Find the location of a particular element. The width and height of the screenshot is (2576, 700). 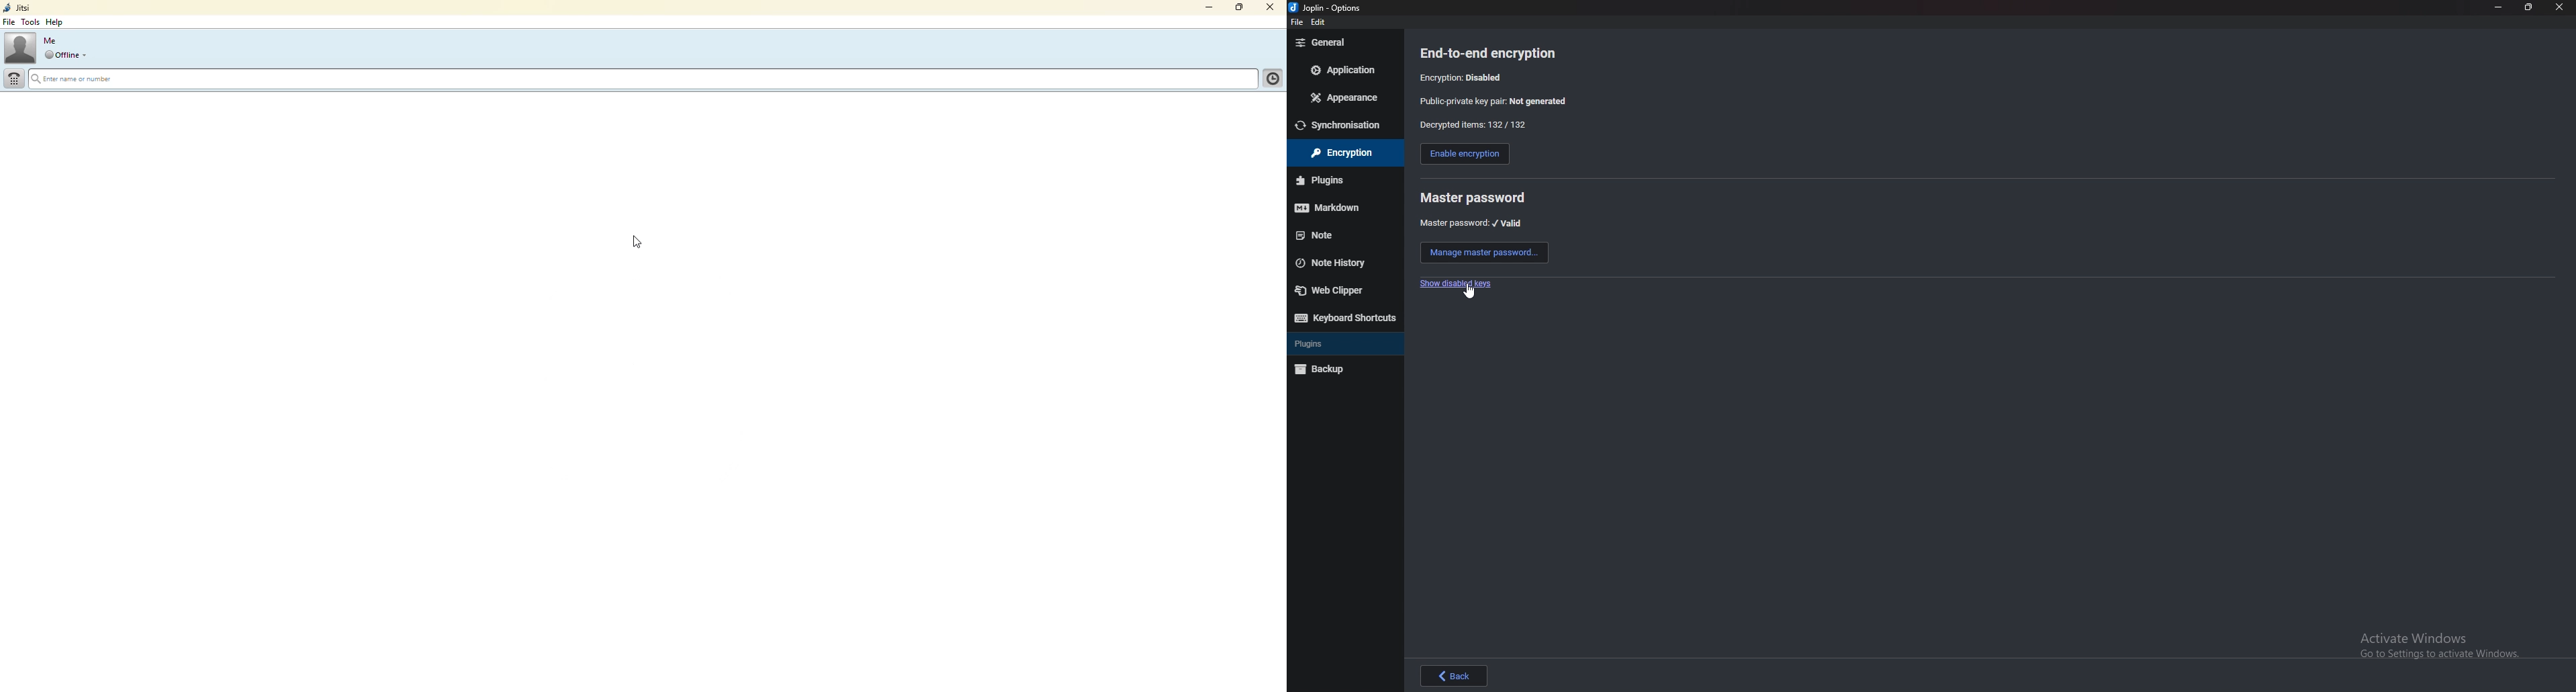

general is located at coordinates (1343, 43).